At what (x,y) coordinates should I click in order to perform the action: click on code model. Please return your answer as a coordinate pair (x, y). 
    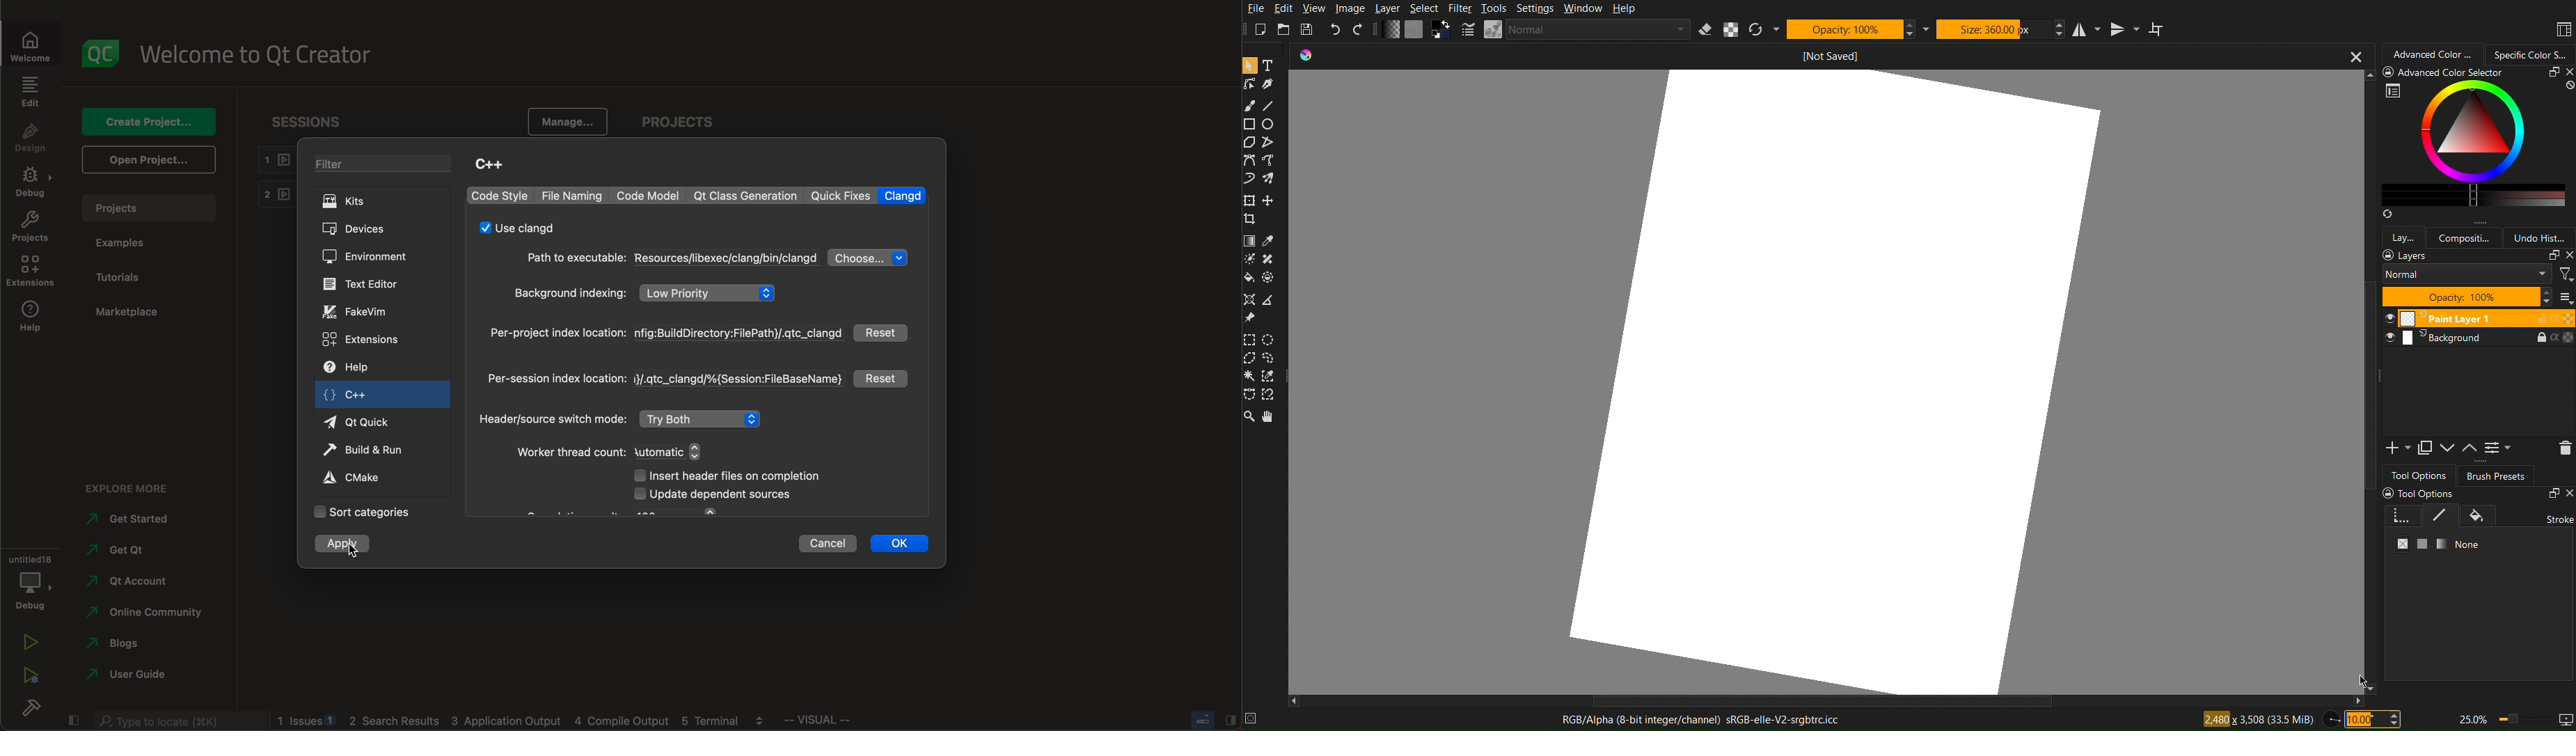
    Looking at the image, I should click on (649, 195).